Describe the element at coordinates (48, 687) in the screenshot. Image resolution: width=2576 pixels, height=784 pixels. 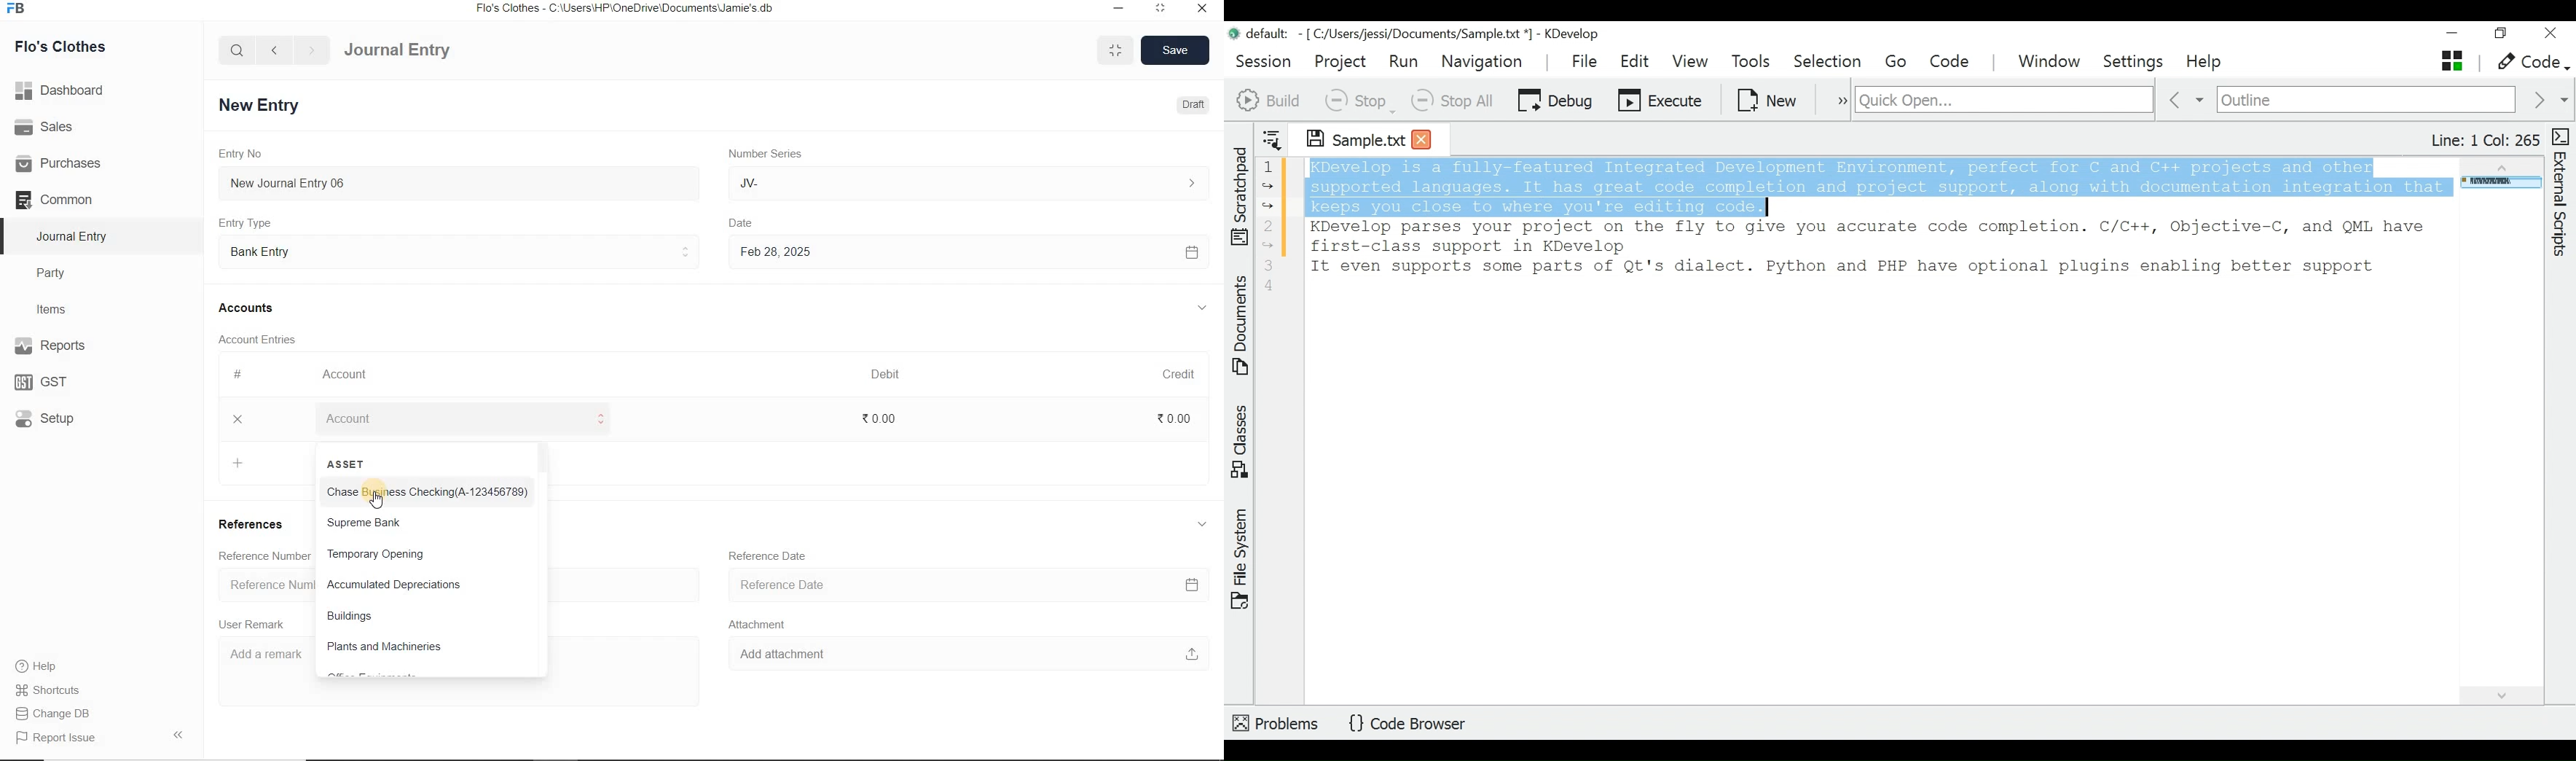
I see `Shortcuts` at that location.